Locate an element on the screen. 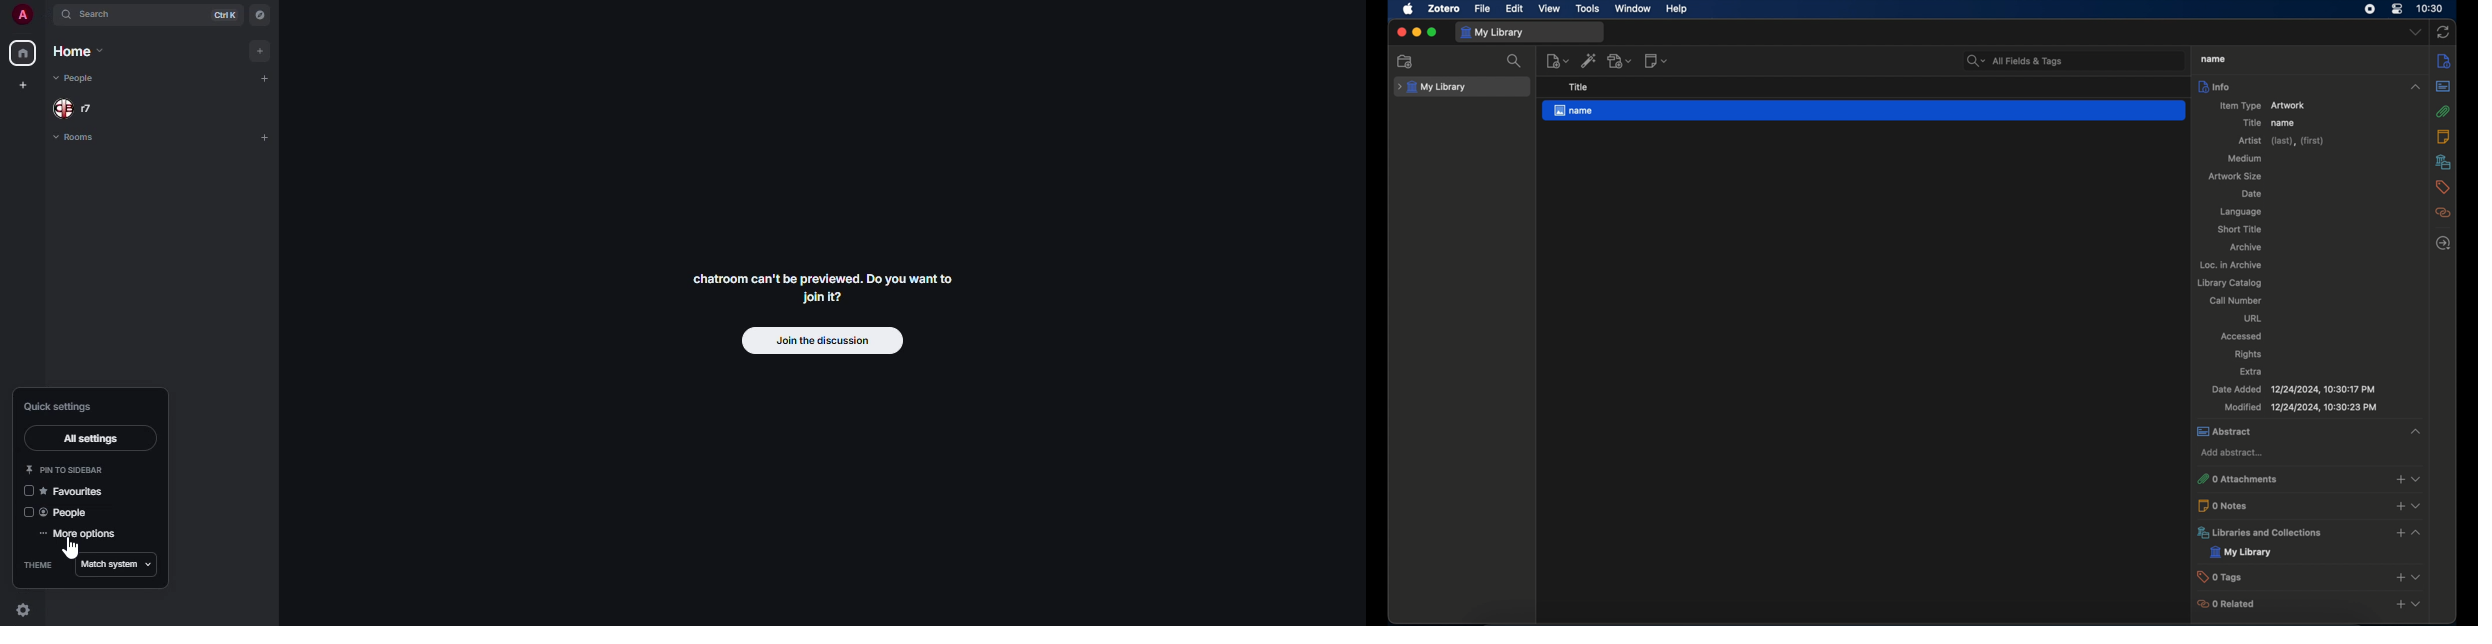 Image resolution: width=2492 pixels, height=644 pixels. accessed is located at coordinates (2242, 336).